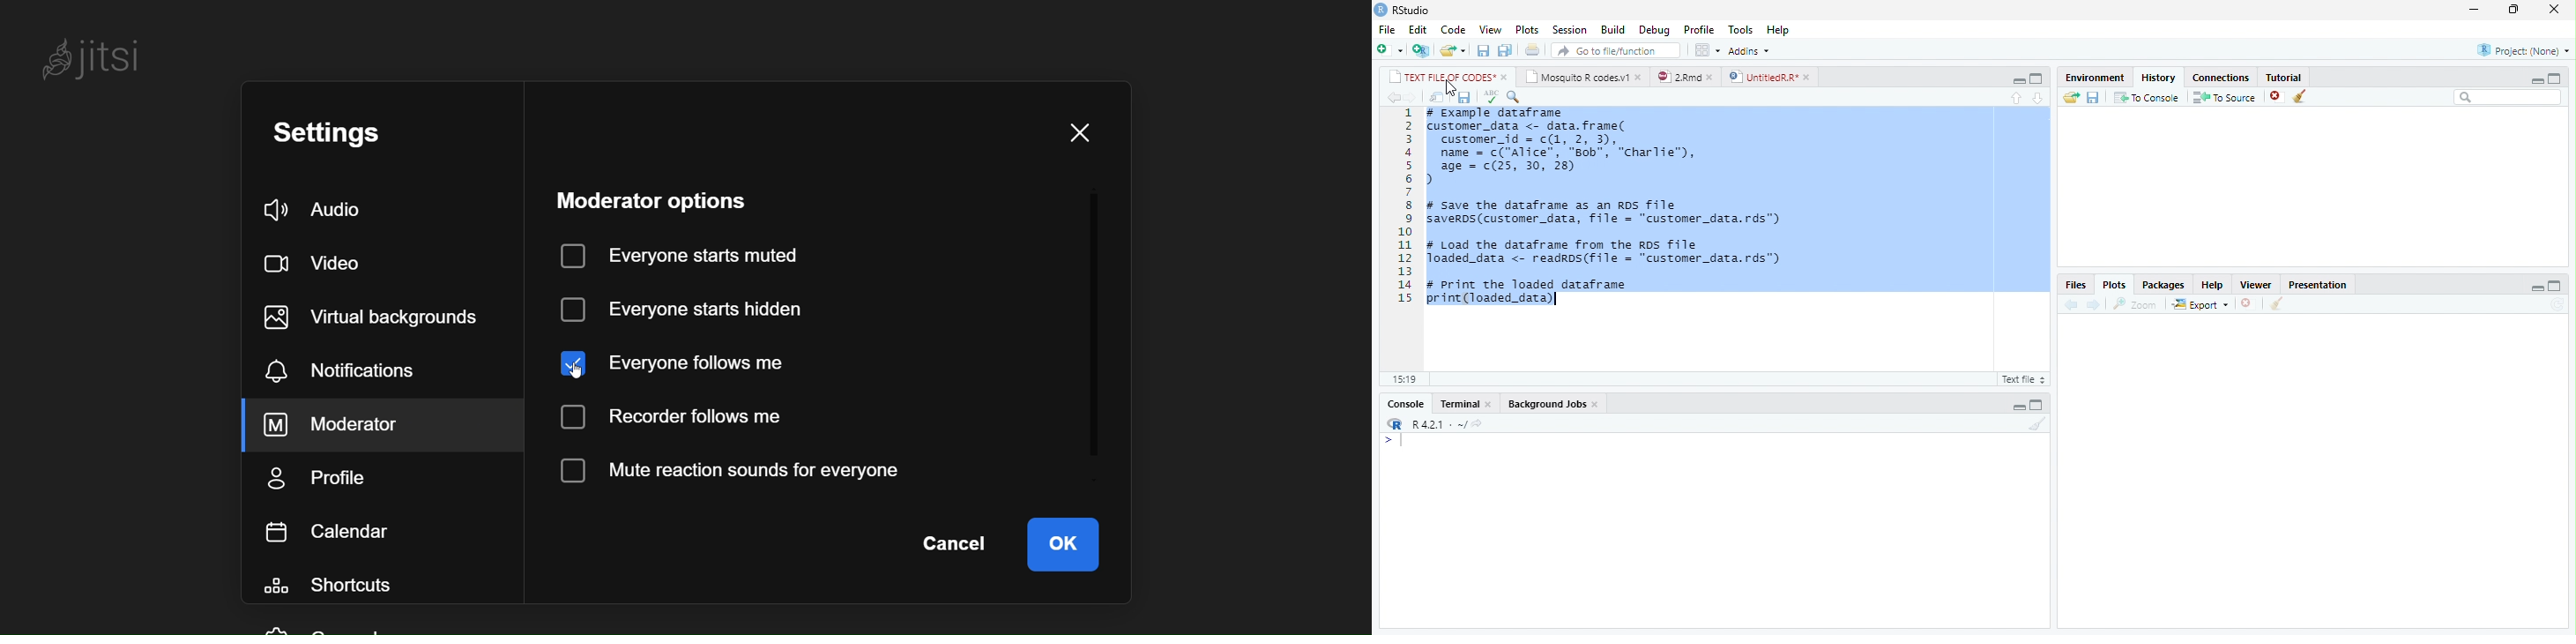  What do you see at coordinates (2513, 10) in the screenshot?
I see `restore` at bounding box center [2513, 10].